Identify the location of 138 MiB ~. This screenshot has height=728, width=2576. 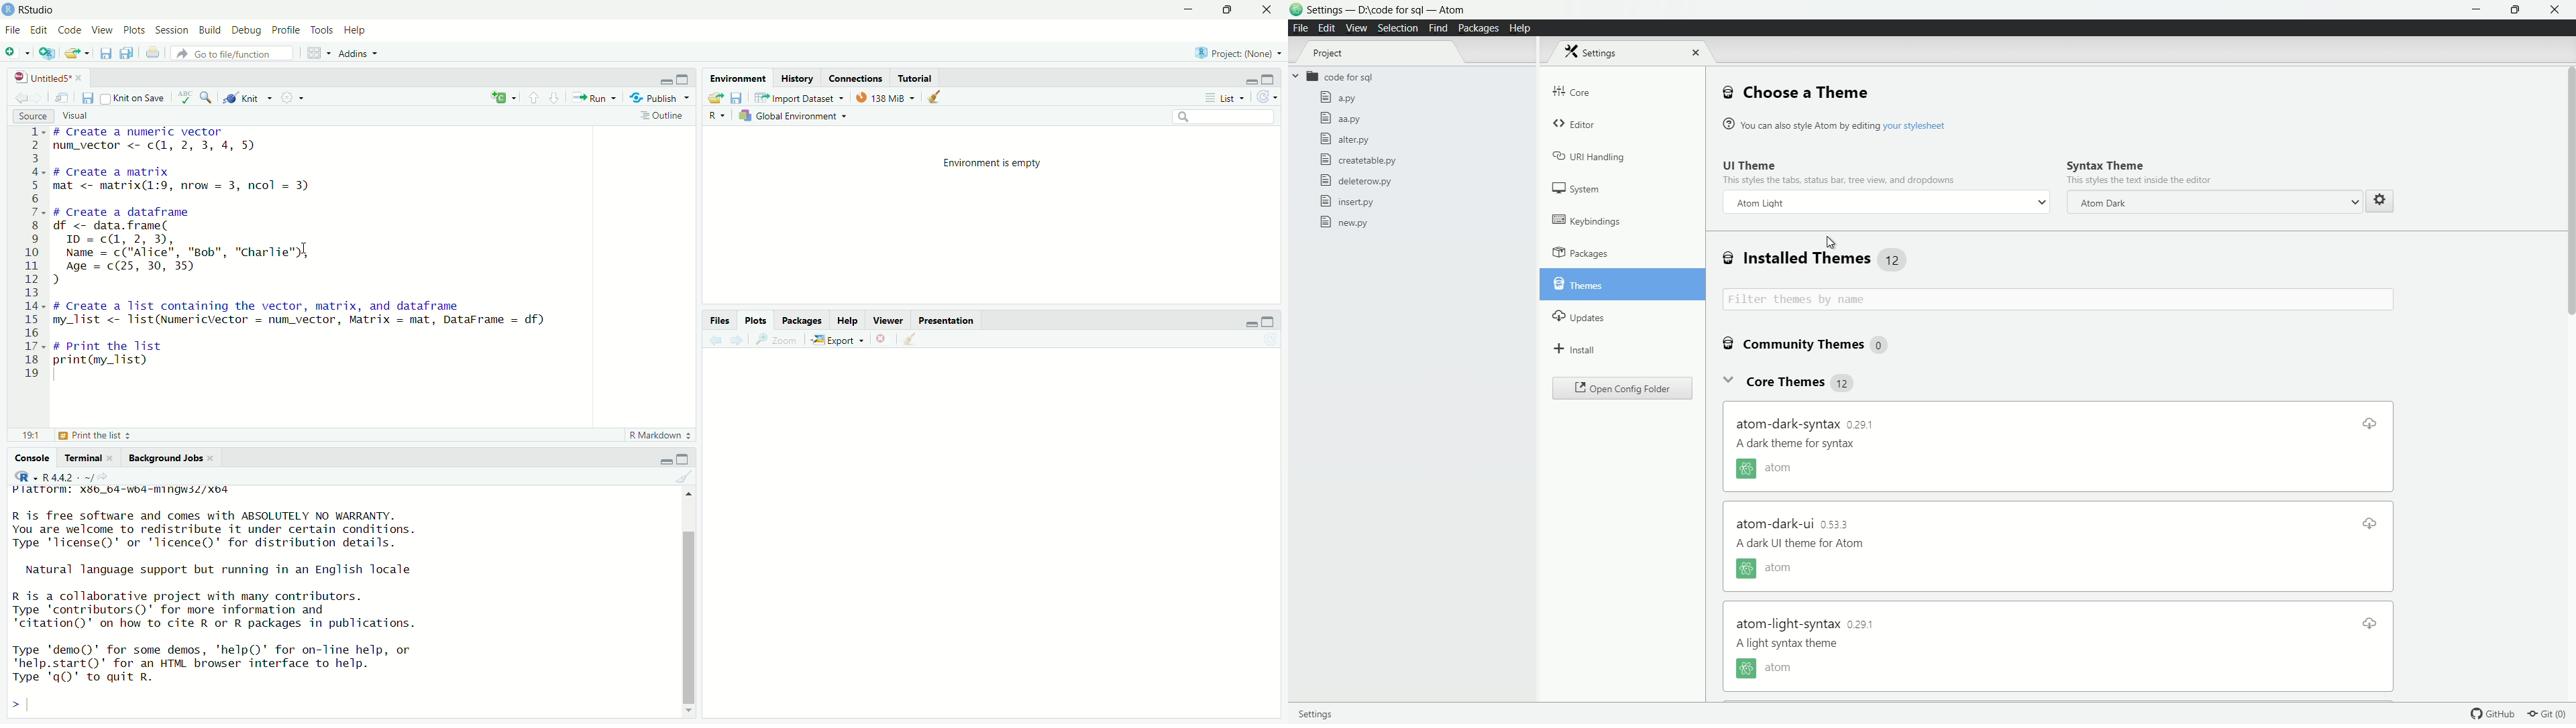
(887, 97).